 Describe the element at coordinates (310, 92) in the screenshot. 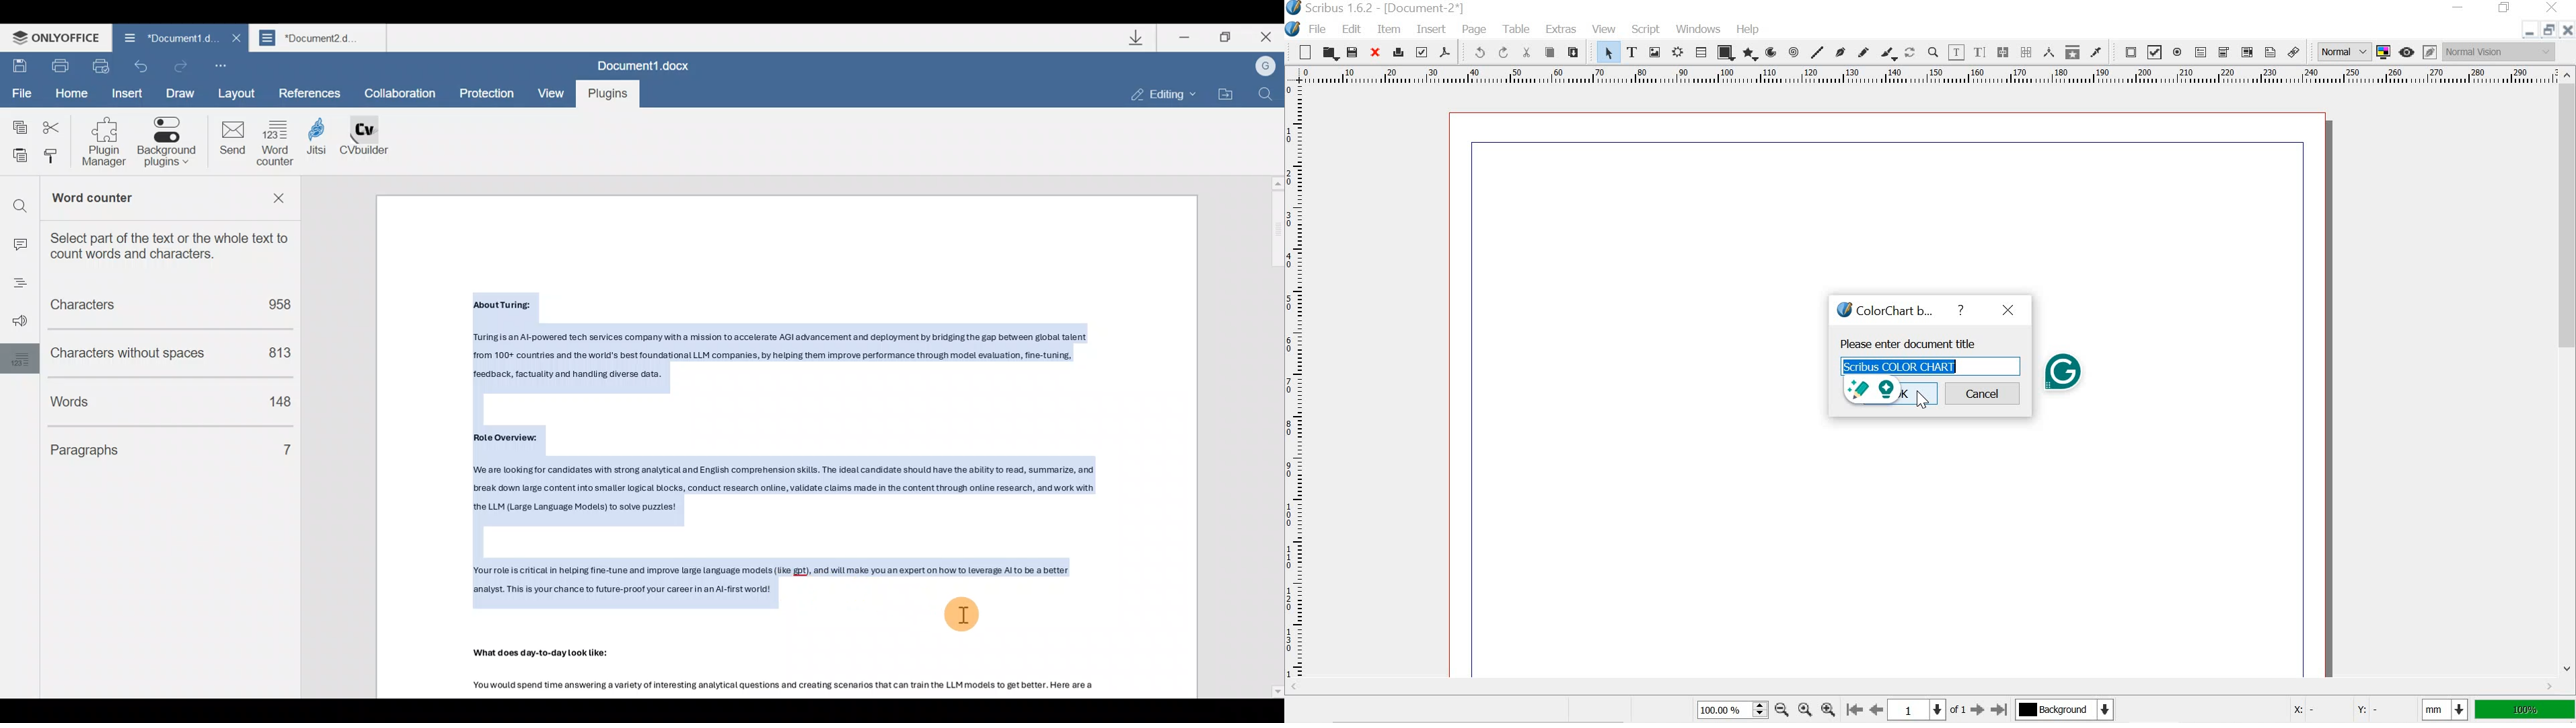

I see `References` at that location.